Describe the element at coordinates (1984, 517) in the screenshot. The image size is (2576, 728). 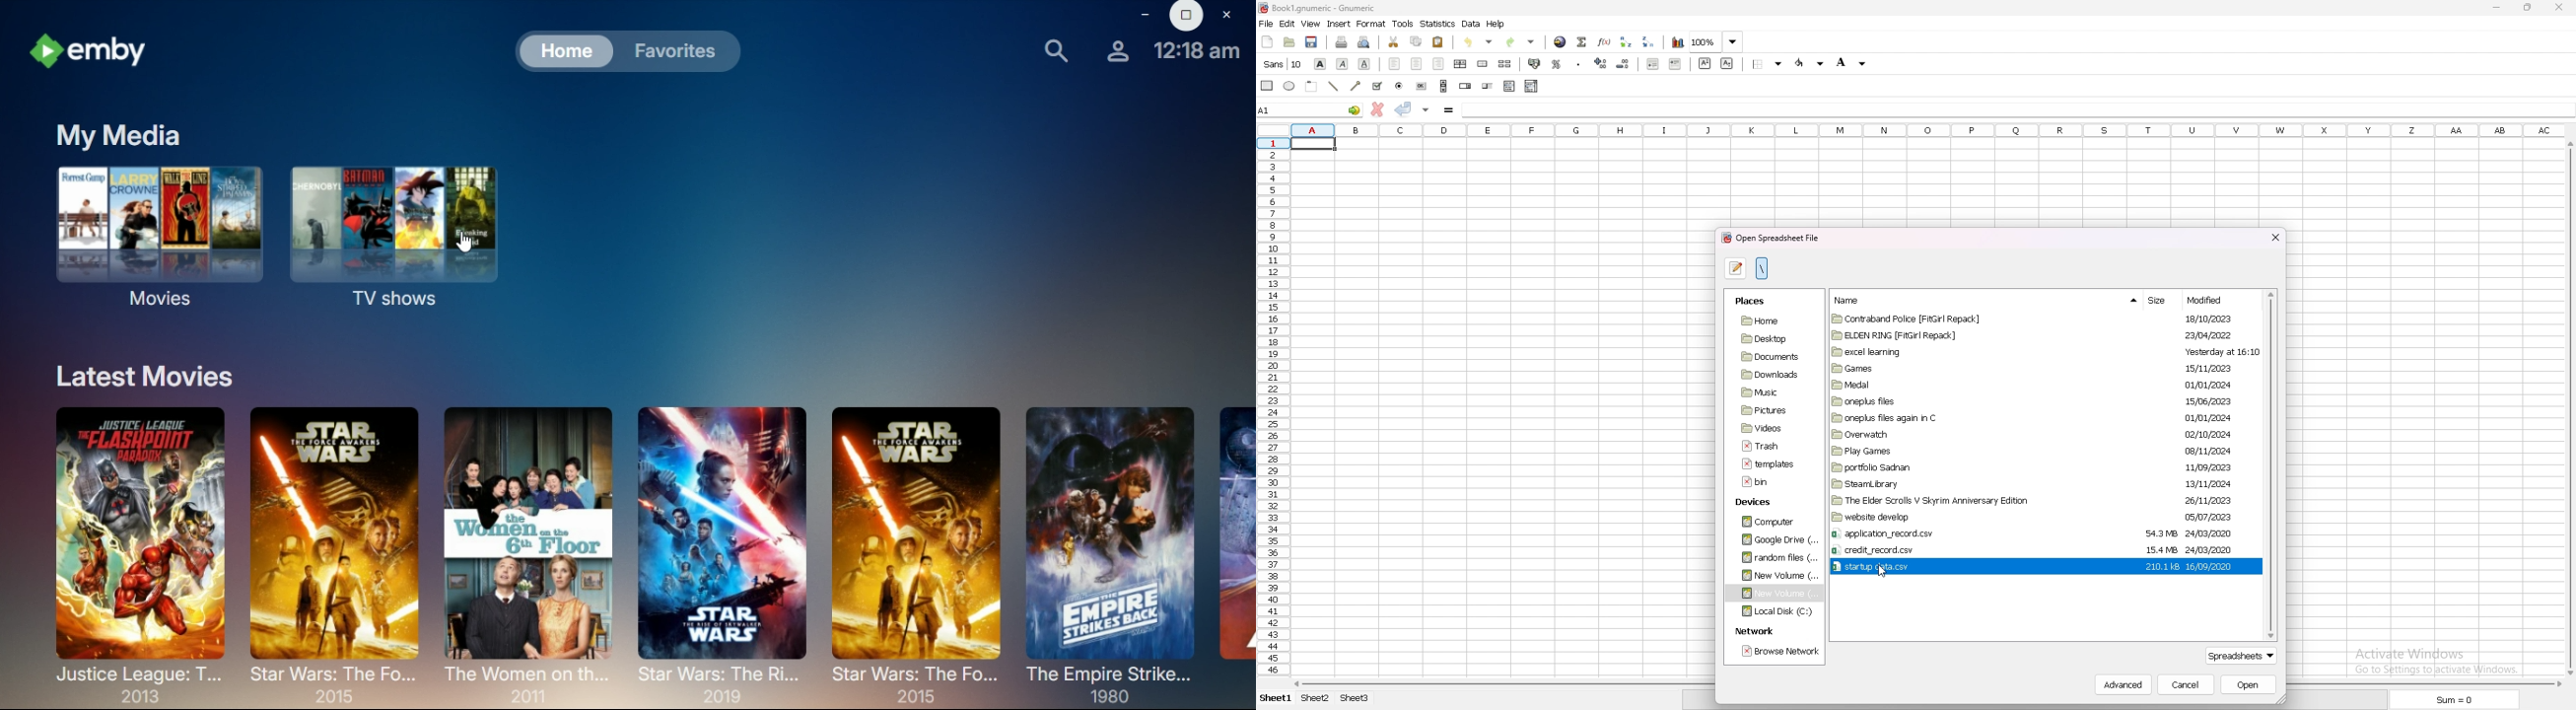
I see `folder` at that location.